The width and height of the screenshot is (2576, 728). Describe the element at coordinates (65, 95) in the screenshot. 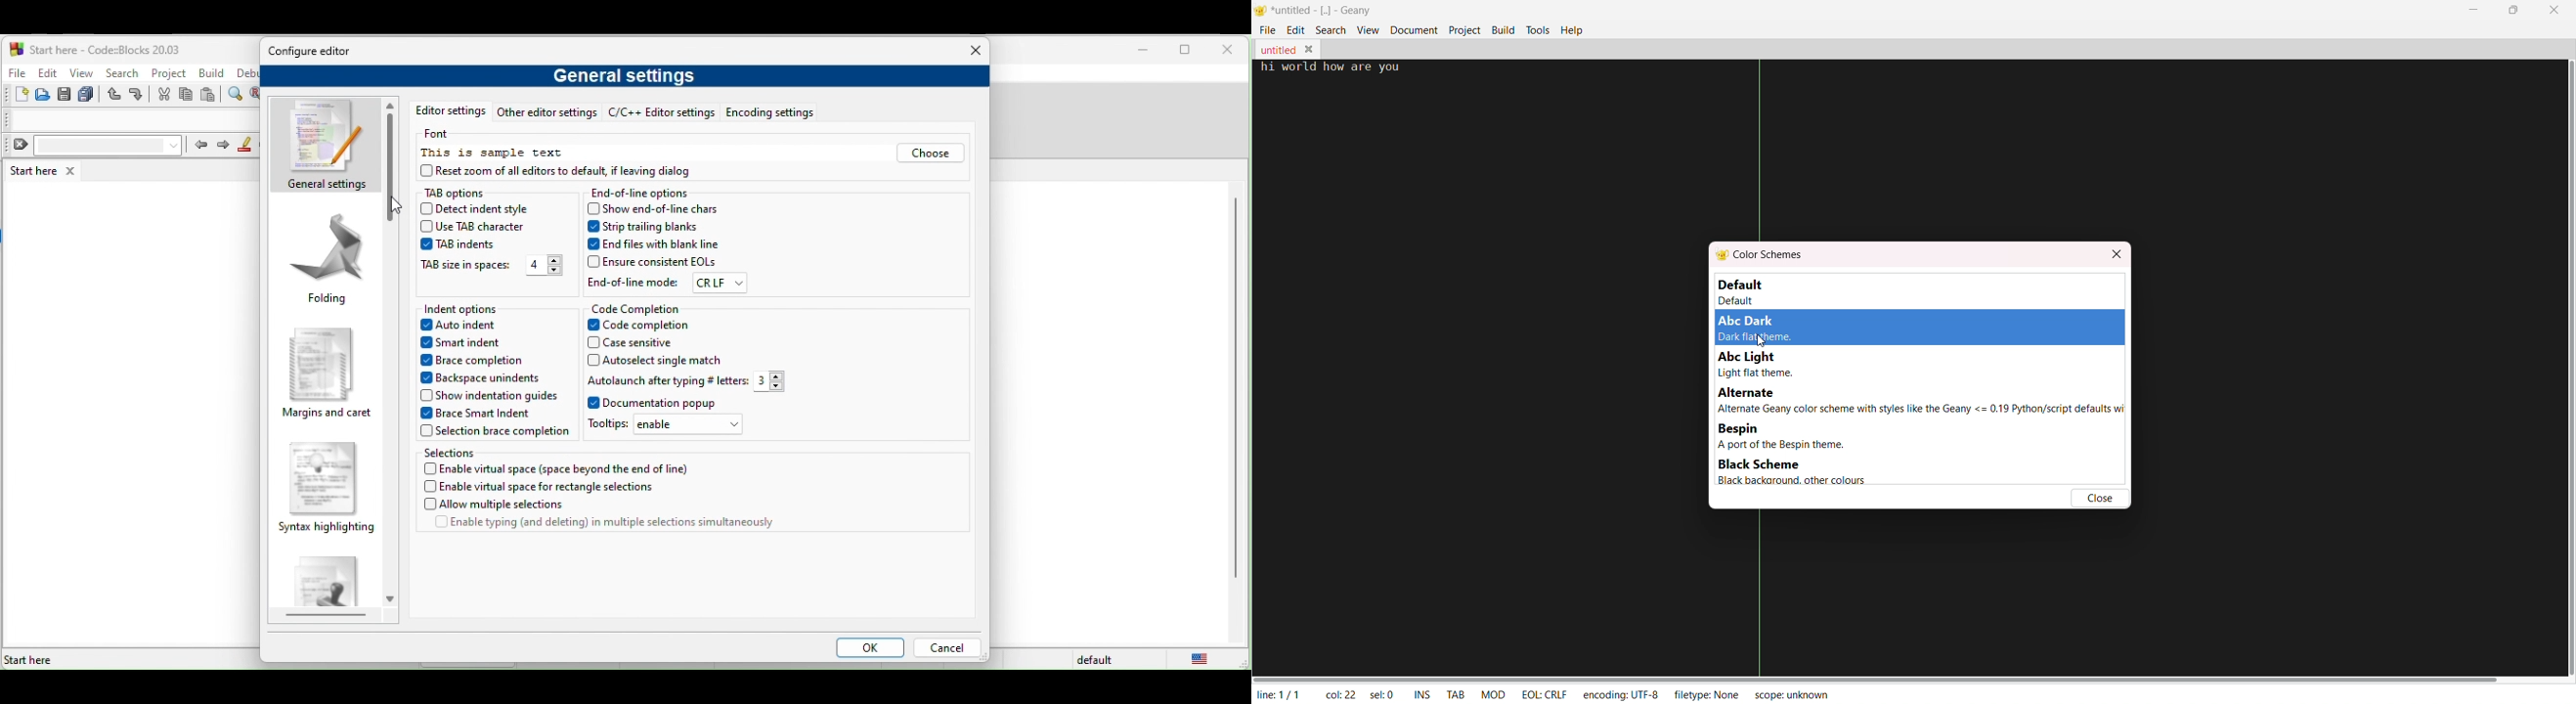

I see `save` at that location.